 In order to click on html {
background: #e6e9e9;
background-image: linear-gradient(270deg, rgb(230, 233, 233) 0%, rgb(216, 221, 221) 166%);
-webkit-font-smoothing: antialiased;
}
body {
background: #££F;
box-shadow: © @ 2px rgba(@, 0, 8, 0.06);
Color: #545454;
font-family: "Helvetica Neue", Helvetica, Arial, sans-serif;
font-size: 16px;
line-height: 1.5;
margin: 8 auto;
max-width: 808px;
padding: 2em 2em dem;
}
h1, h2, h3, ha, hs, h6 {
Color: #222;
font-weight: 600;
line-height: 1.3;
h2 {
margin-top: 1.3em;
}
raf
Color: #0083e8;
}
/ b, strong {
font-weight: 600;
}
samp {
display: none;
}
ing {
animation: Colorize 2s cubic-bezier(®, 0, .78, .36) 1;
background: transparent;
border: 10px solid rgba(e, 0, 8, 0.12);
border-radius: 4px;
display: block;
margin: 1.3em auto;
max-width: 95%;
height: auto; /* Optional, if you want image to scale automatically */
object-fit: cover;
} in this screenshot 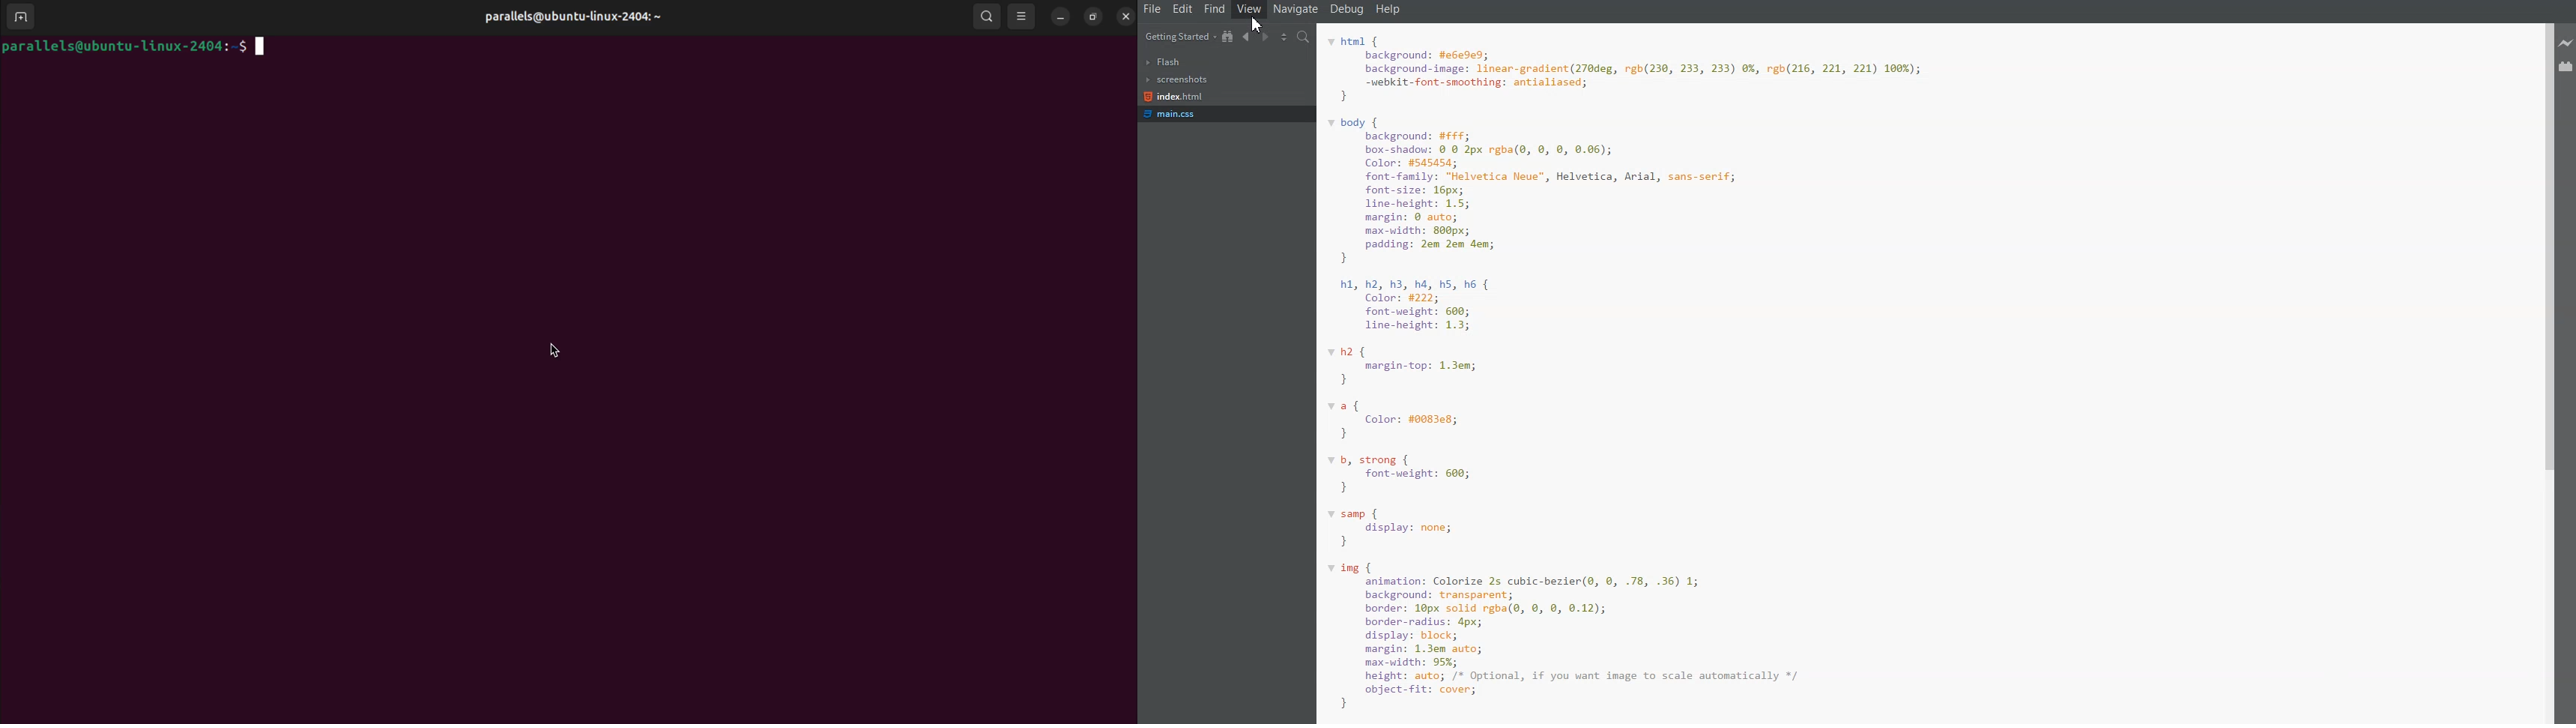, I will do `click(1701, 372)`.